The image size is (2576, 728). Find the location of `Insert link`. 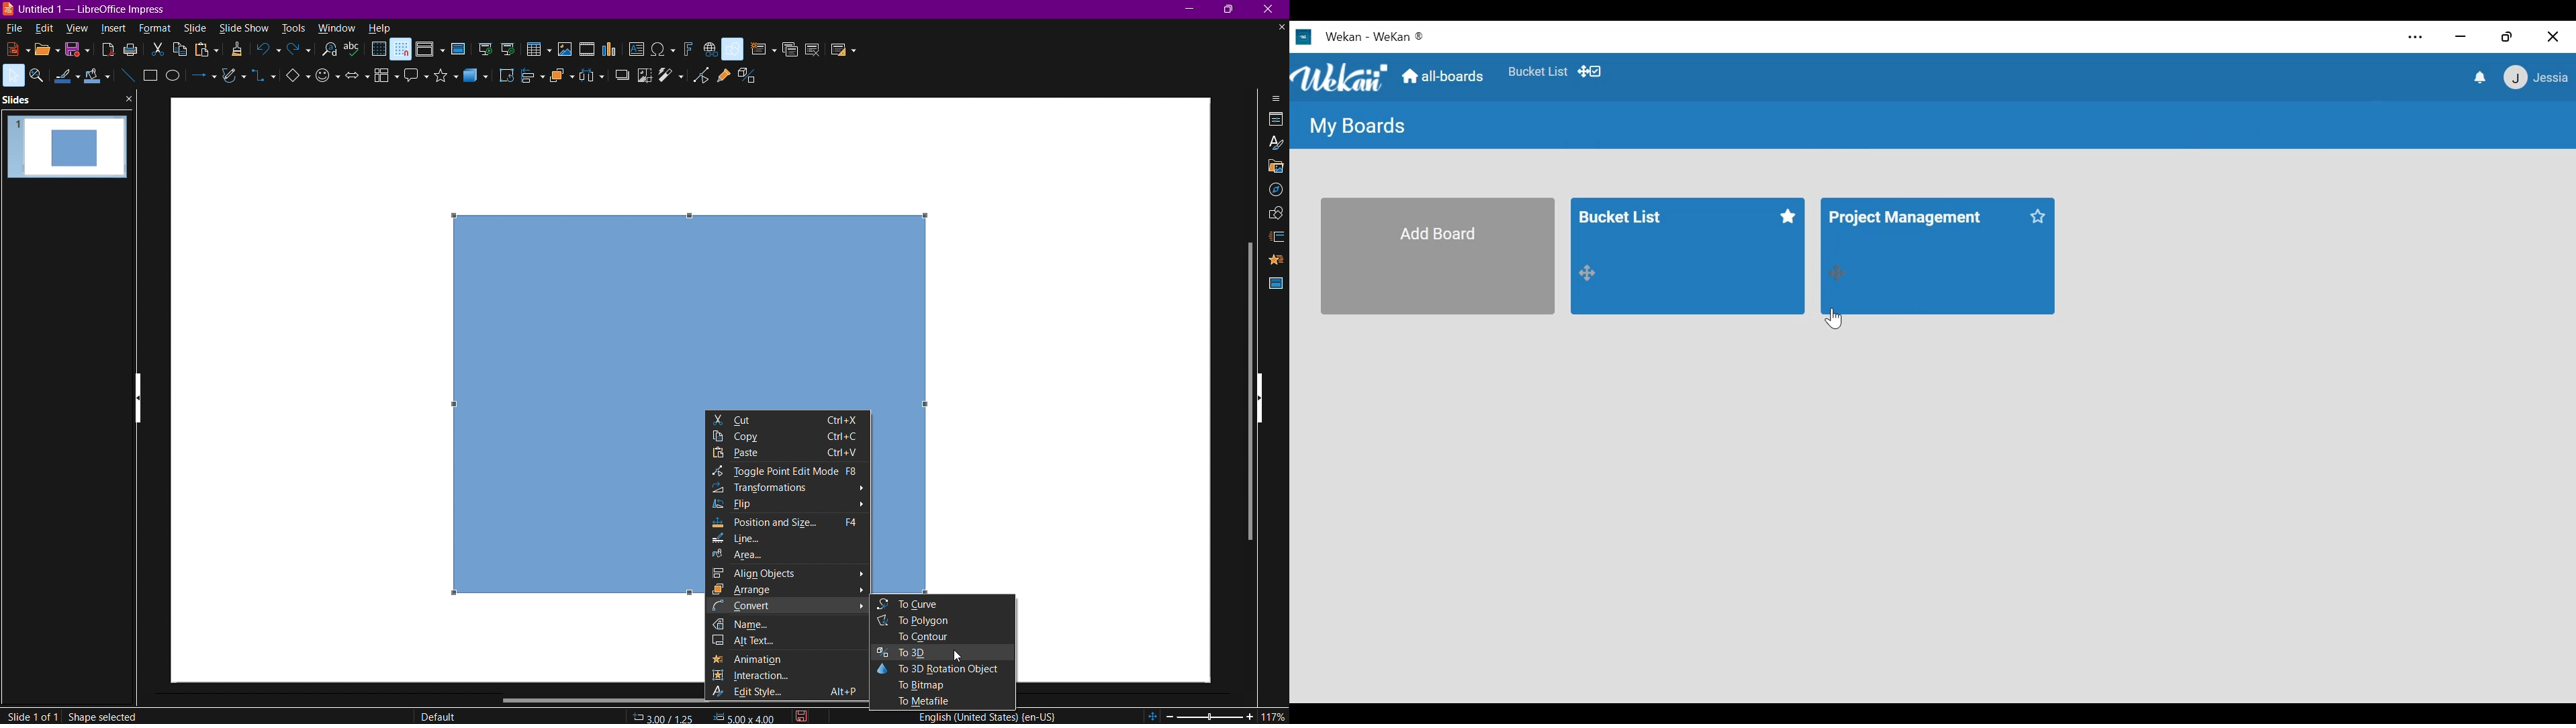

Insert link is located at coordinates (710, 50).